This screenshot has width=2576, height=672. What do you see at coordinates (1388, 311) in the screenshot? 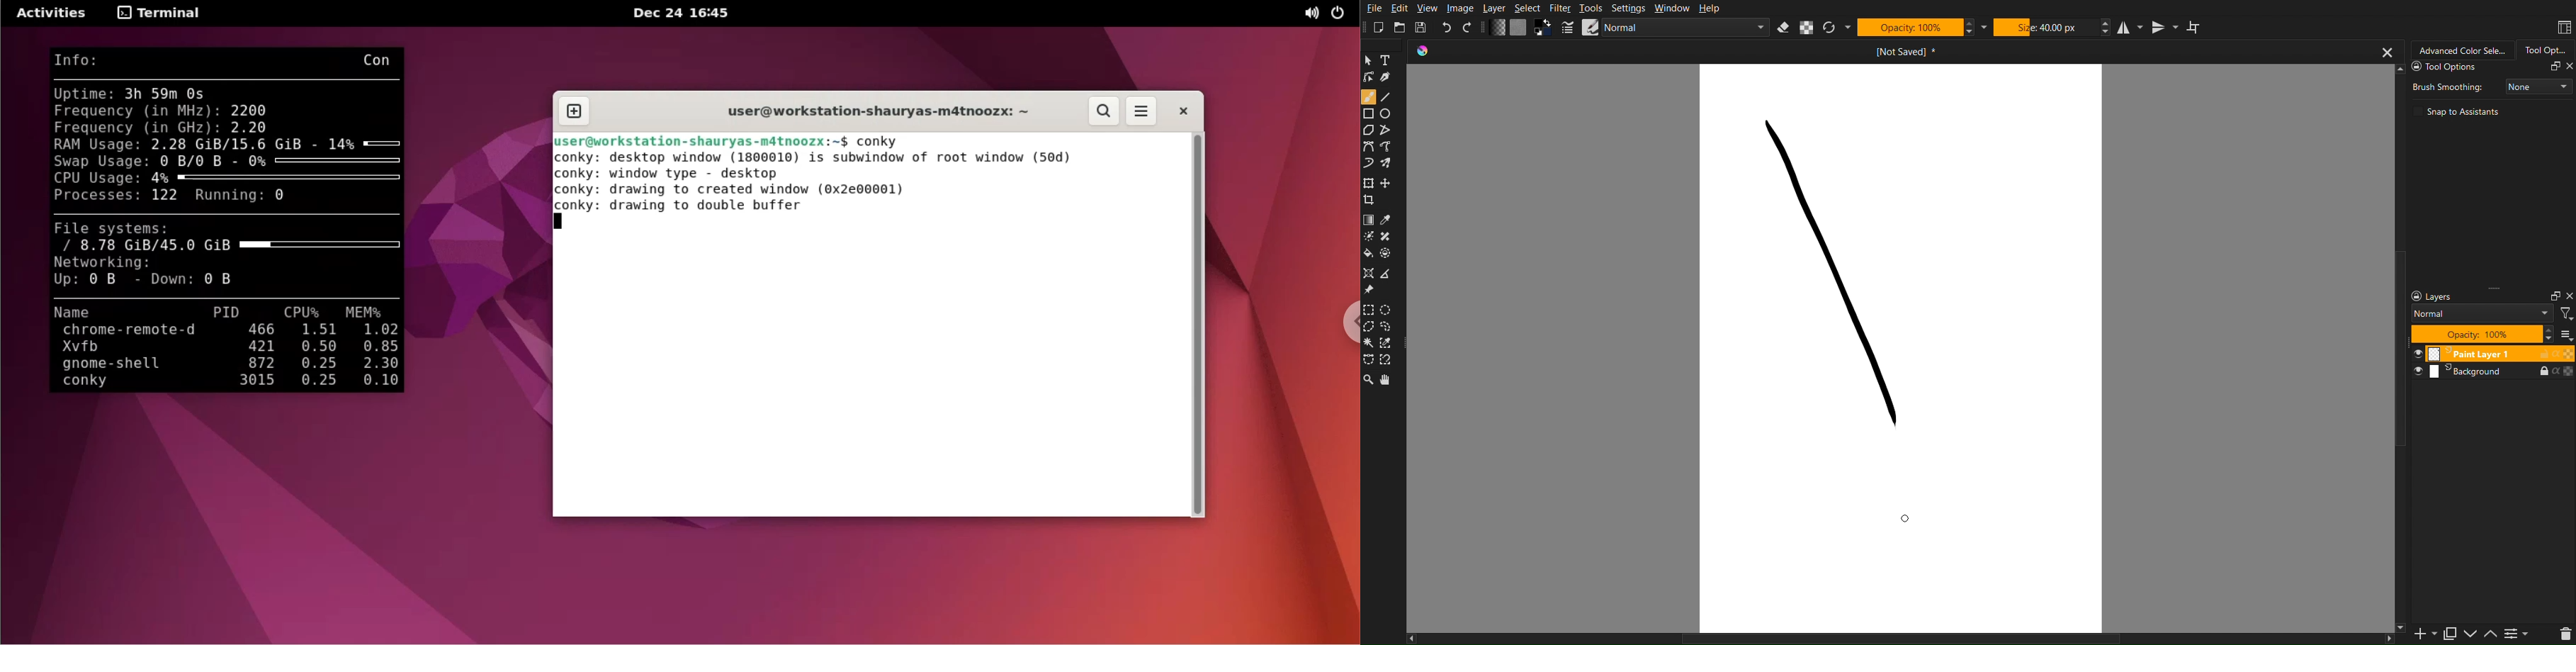
I see `Ellipse Marquee Tool` at bounding box center [1388, 311].